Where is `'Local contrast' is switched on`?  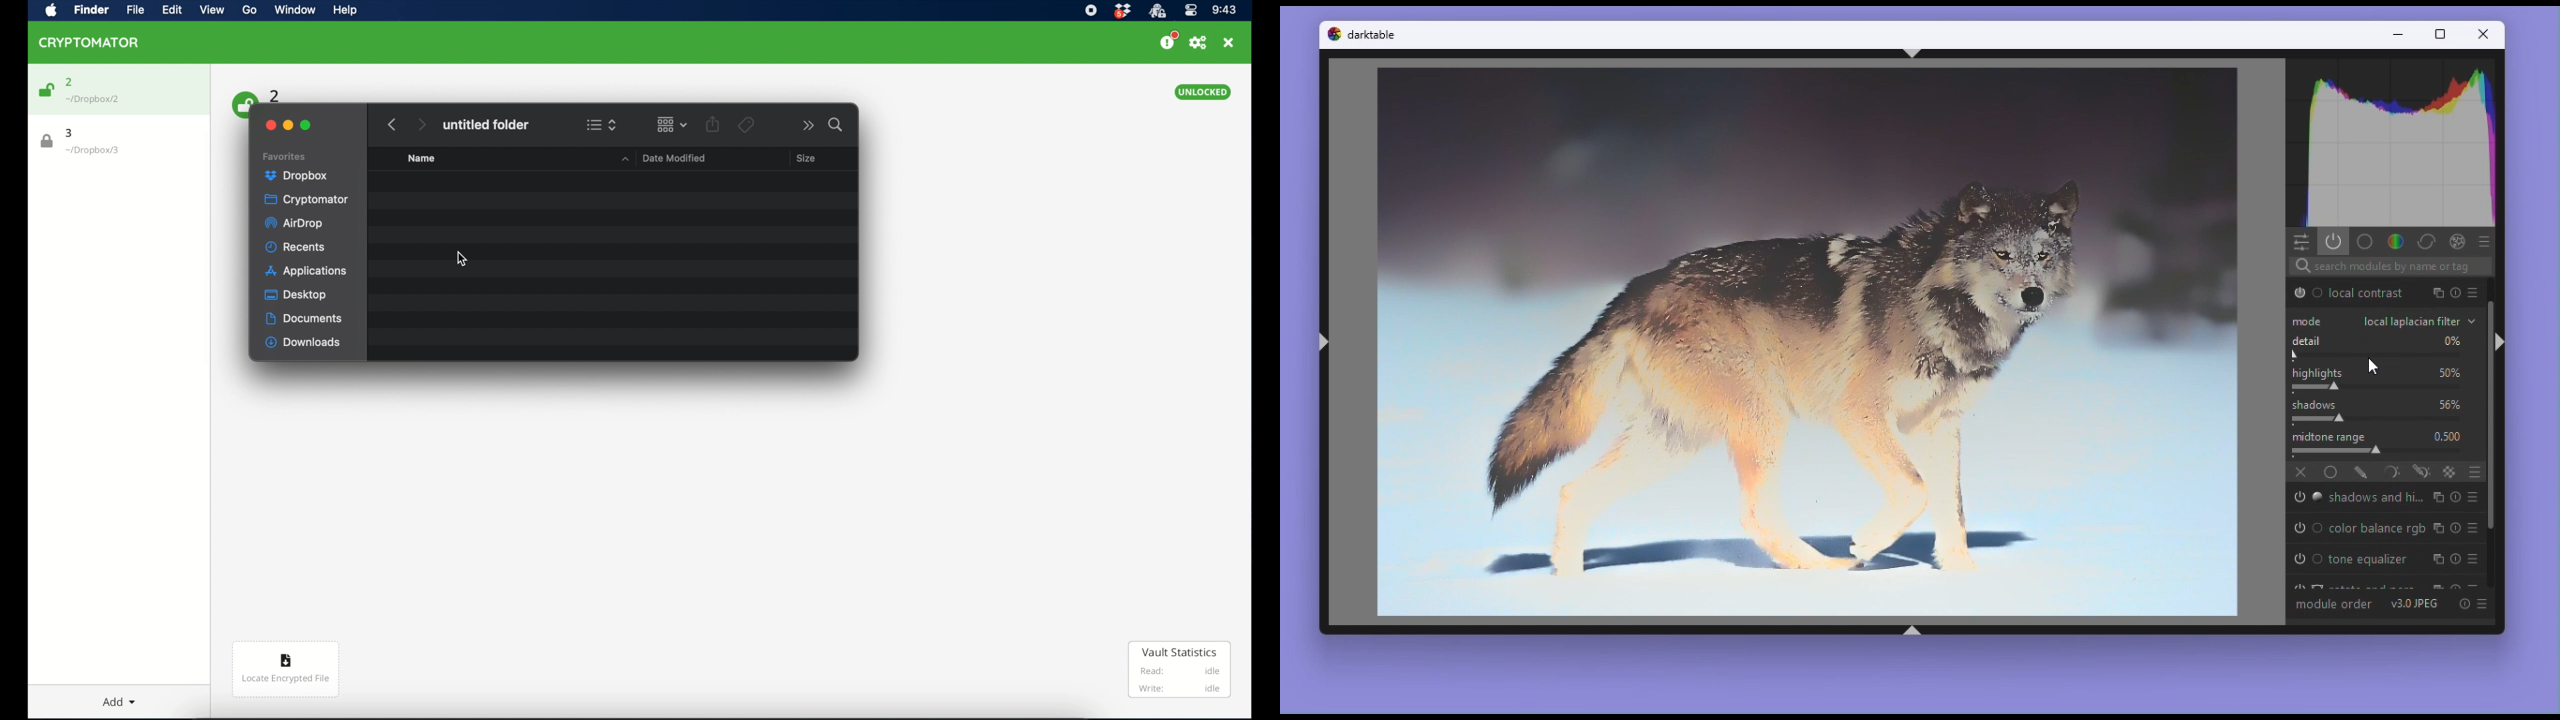
'Local contrast' is switched on is located at coordinates (2306, 292).